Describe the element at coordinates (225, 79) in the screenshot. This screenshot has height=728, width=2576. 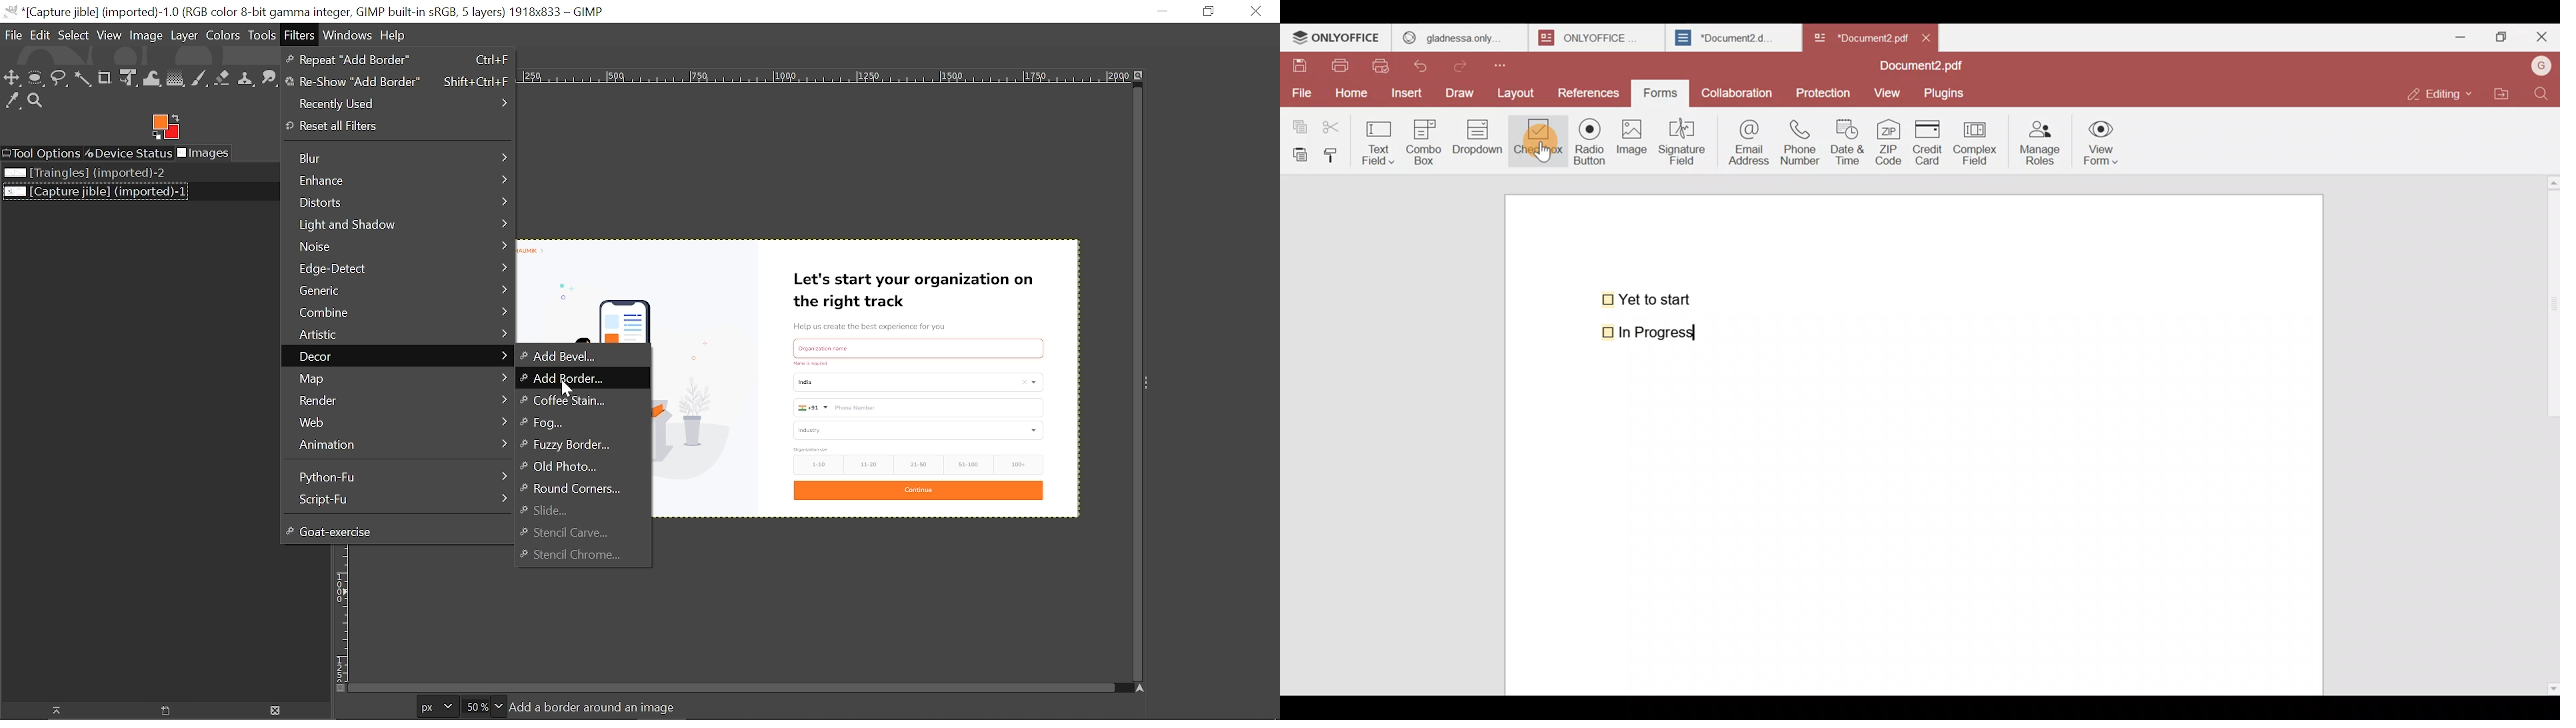
I see `Eraser tool` at that location.